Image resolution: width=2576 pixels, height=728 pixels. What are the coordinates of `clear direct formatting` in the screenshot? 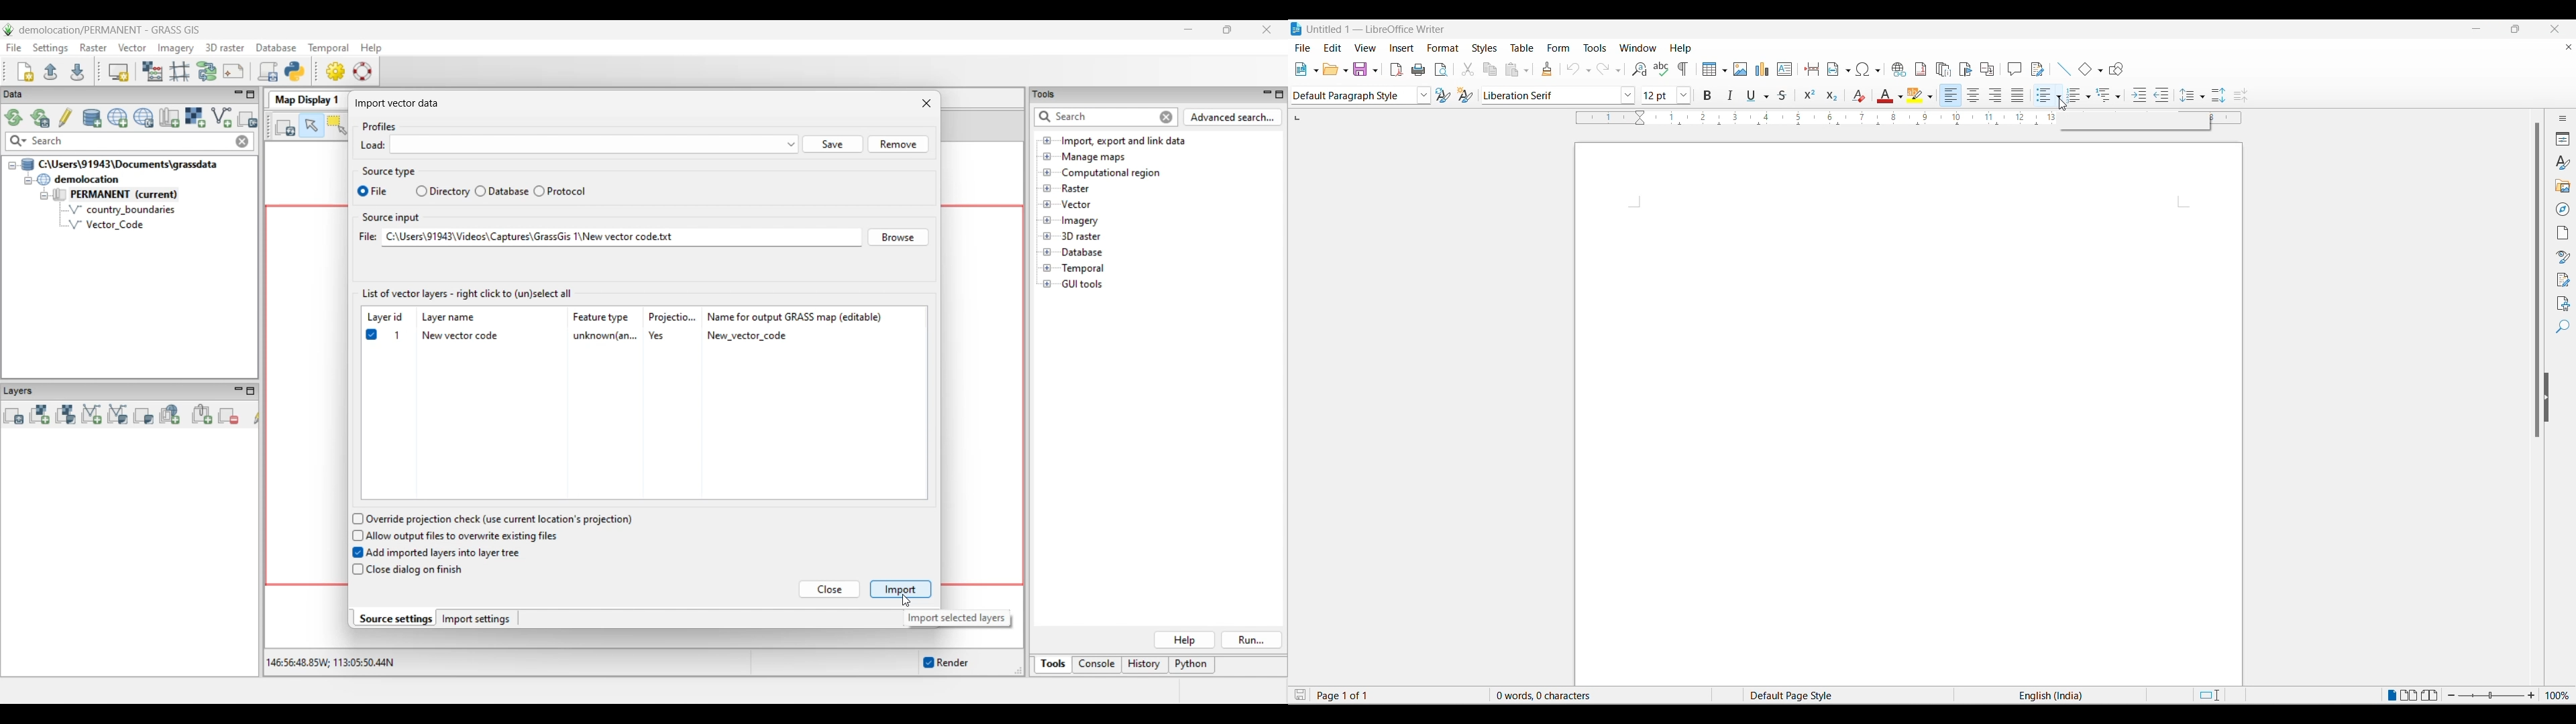 It's located at (1858, 95).